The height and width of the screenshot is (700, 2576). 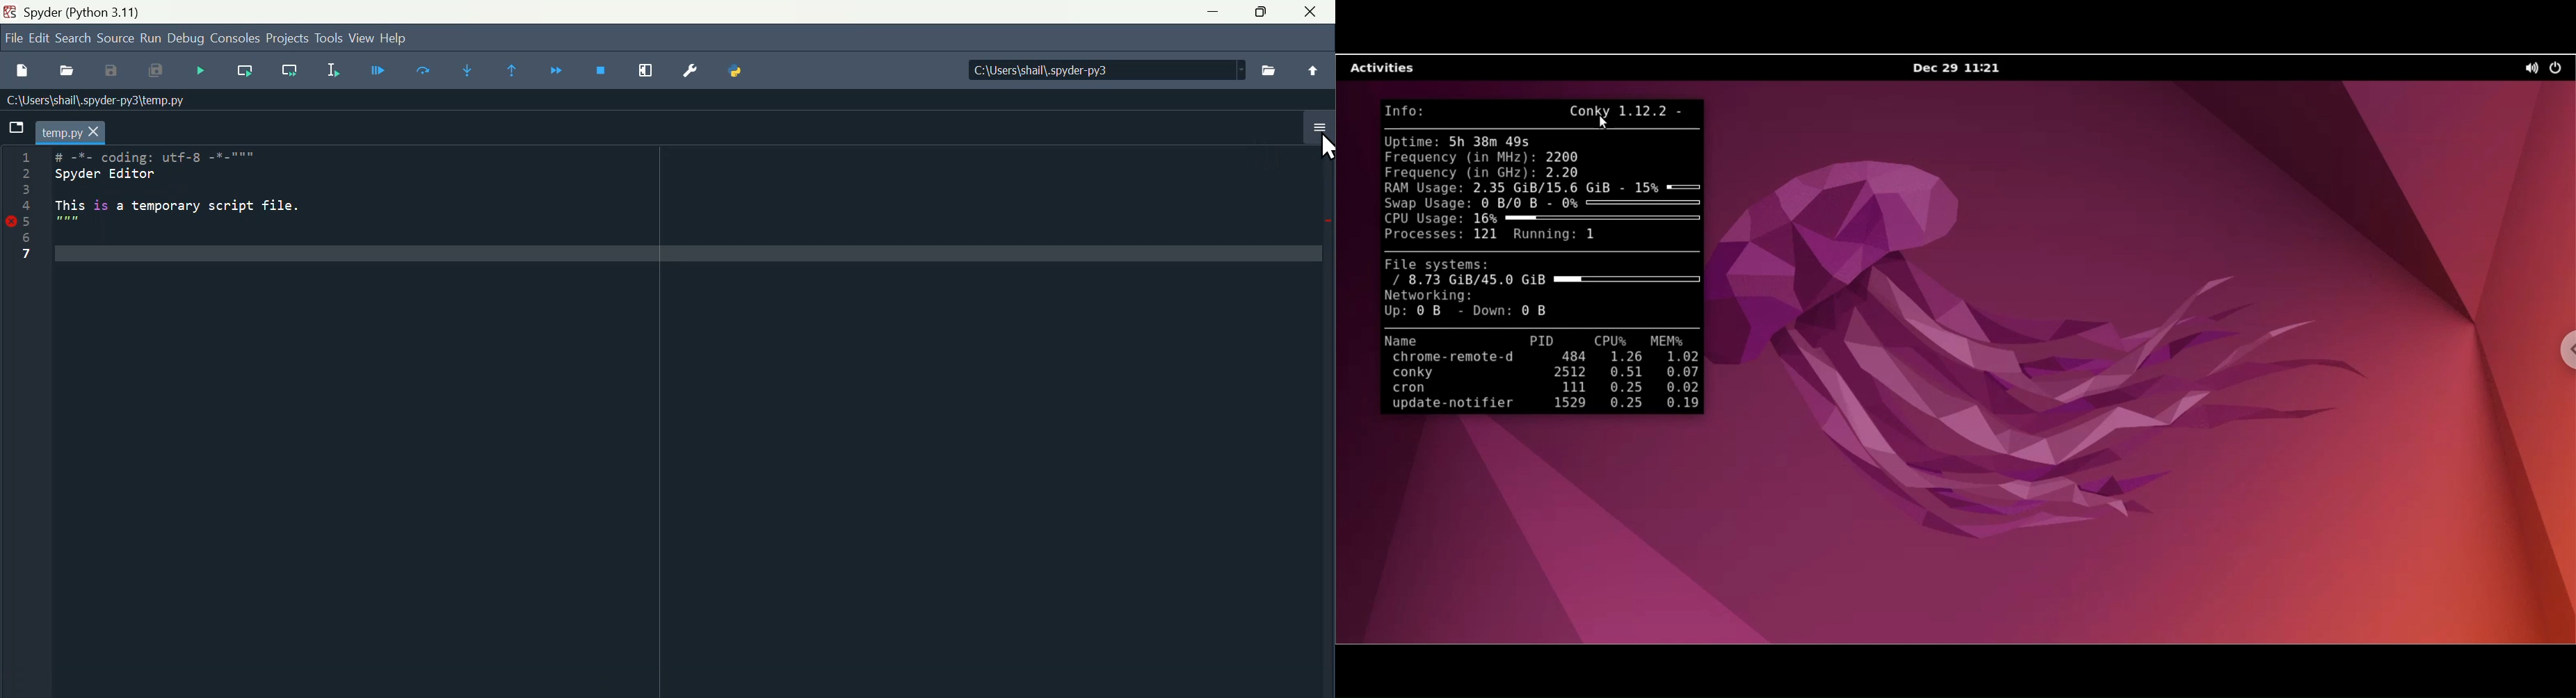 I want to click on spyder (Python 3.11), so click(x=90, y=13).